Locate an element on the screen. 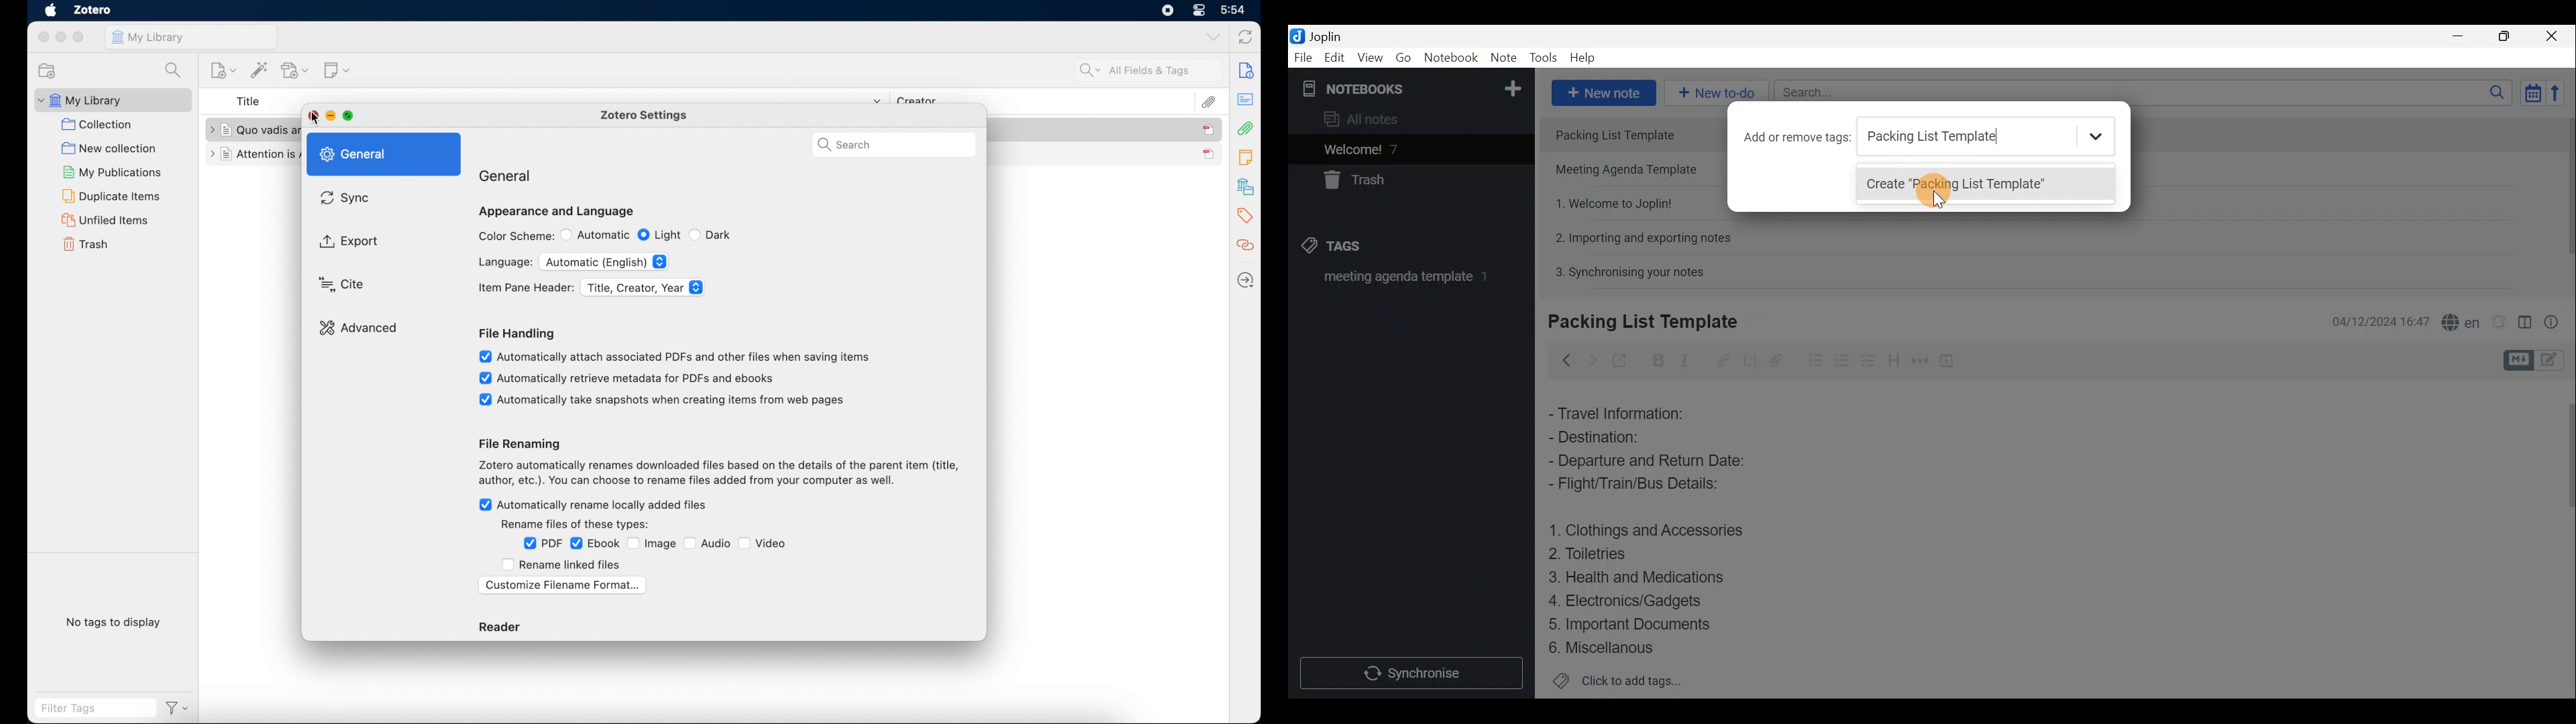 The width and height of the screenshot is (2576, 728). export is located at coordinates (350, 243).